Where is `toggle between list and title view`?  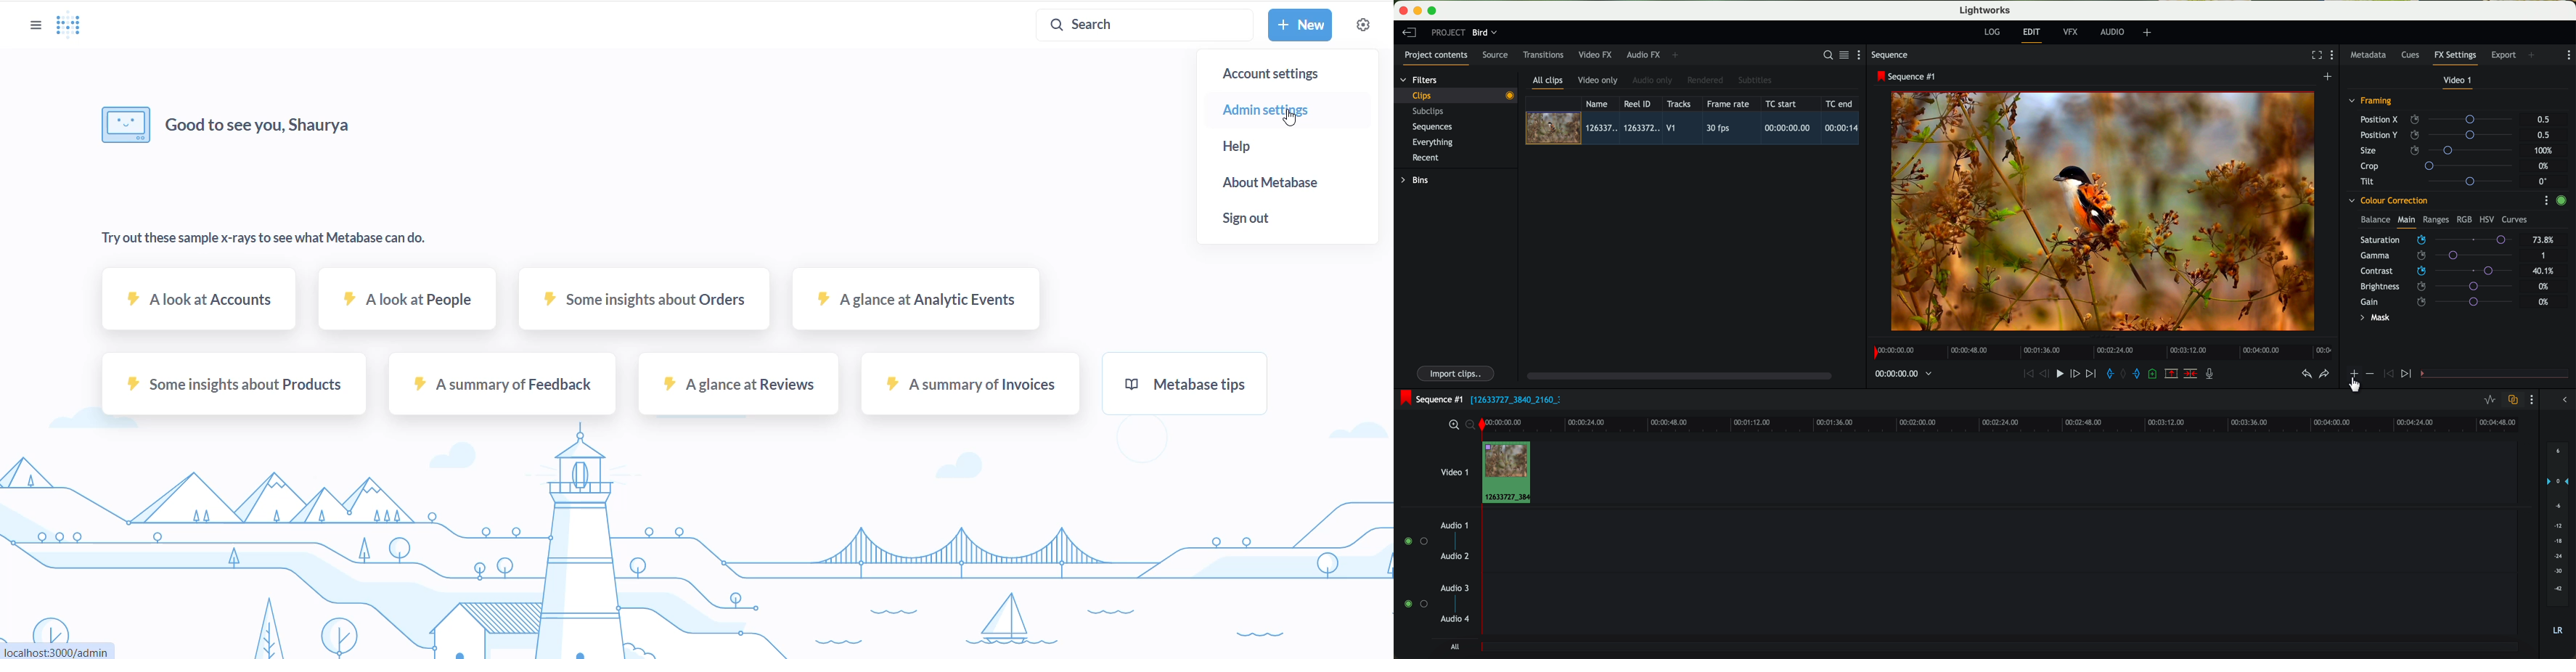 toggle between list and title view is located at coordinates (1843, 55).